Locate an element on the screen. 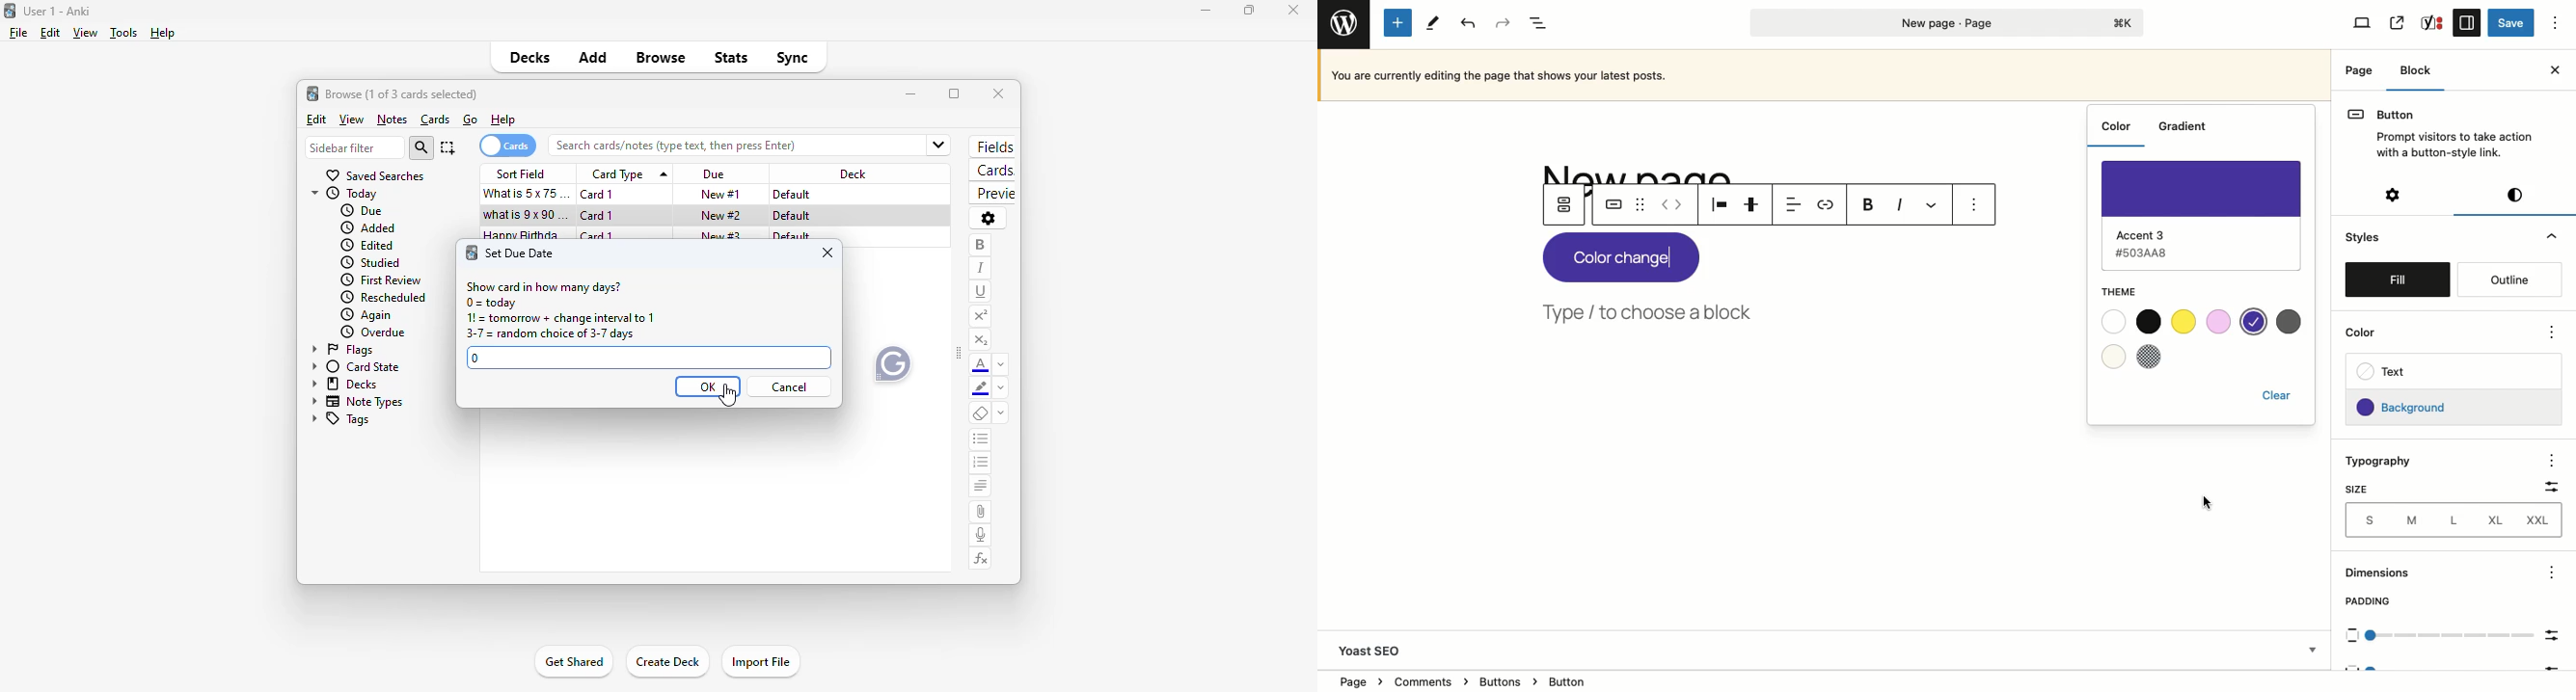 This screenshot has width=2576, height=700. OK is located at coordinates (708, 386).